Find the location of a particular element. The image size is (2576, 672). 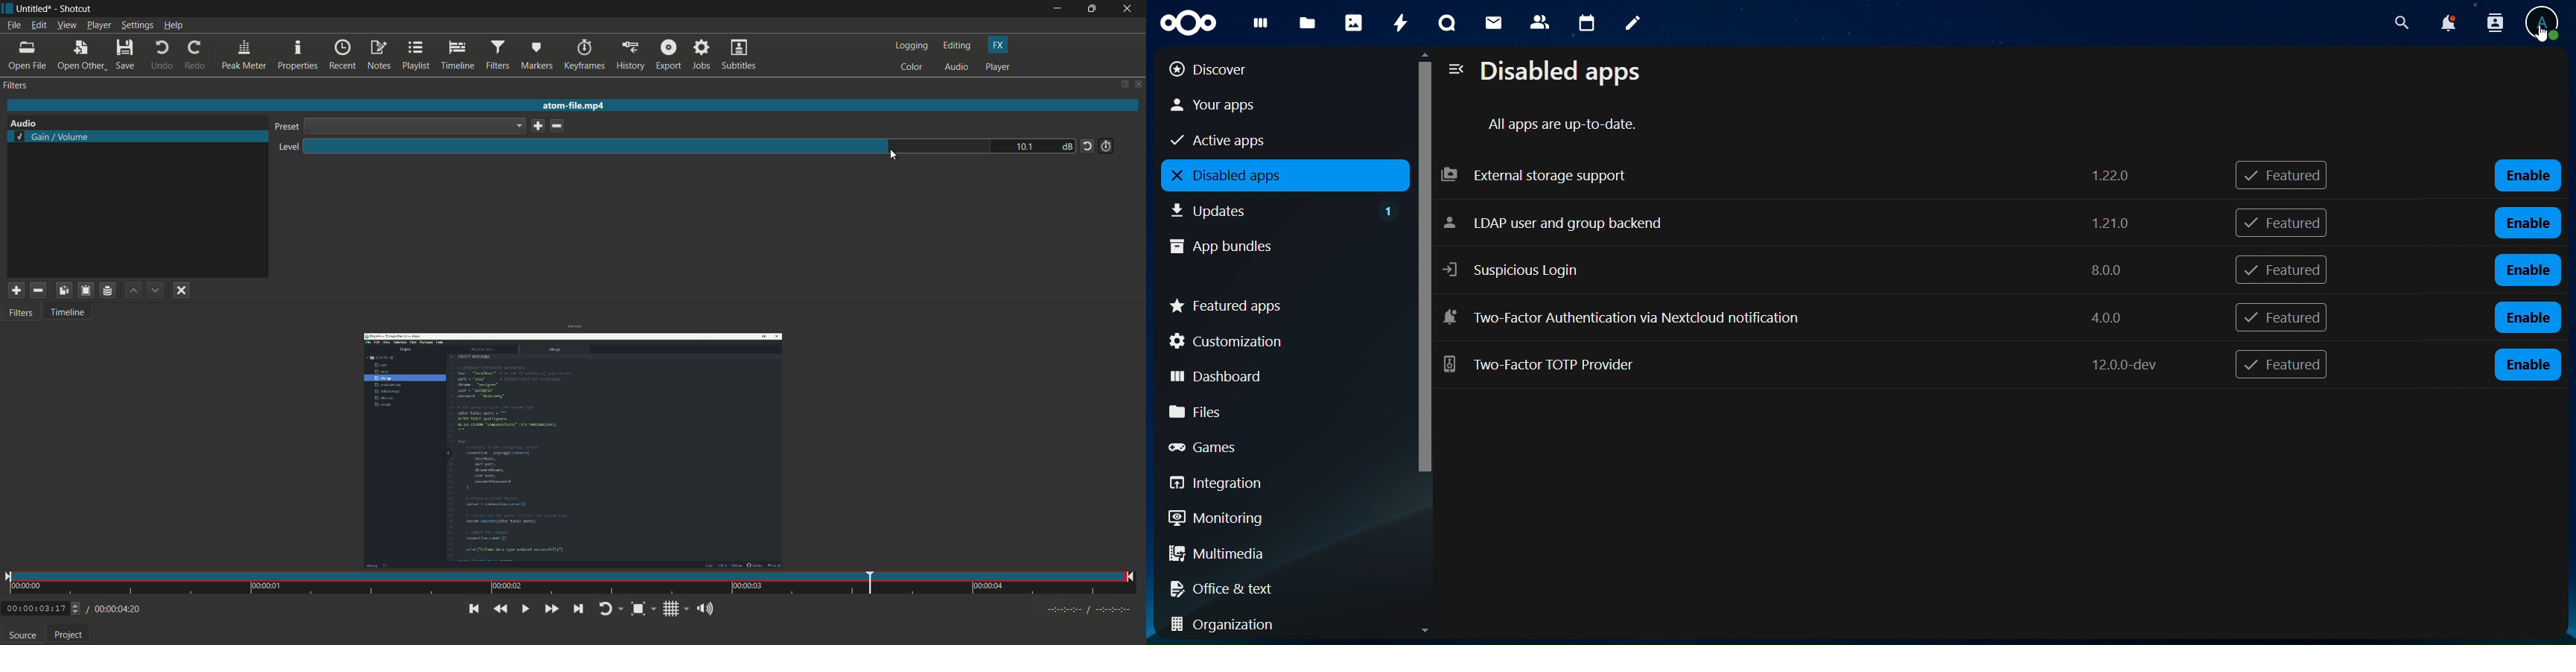

quickly play forward is located at coordinates (553, 609).